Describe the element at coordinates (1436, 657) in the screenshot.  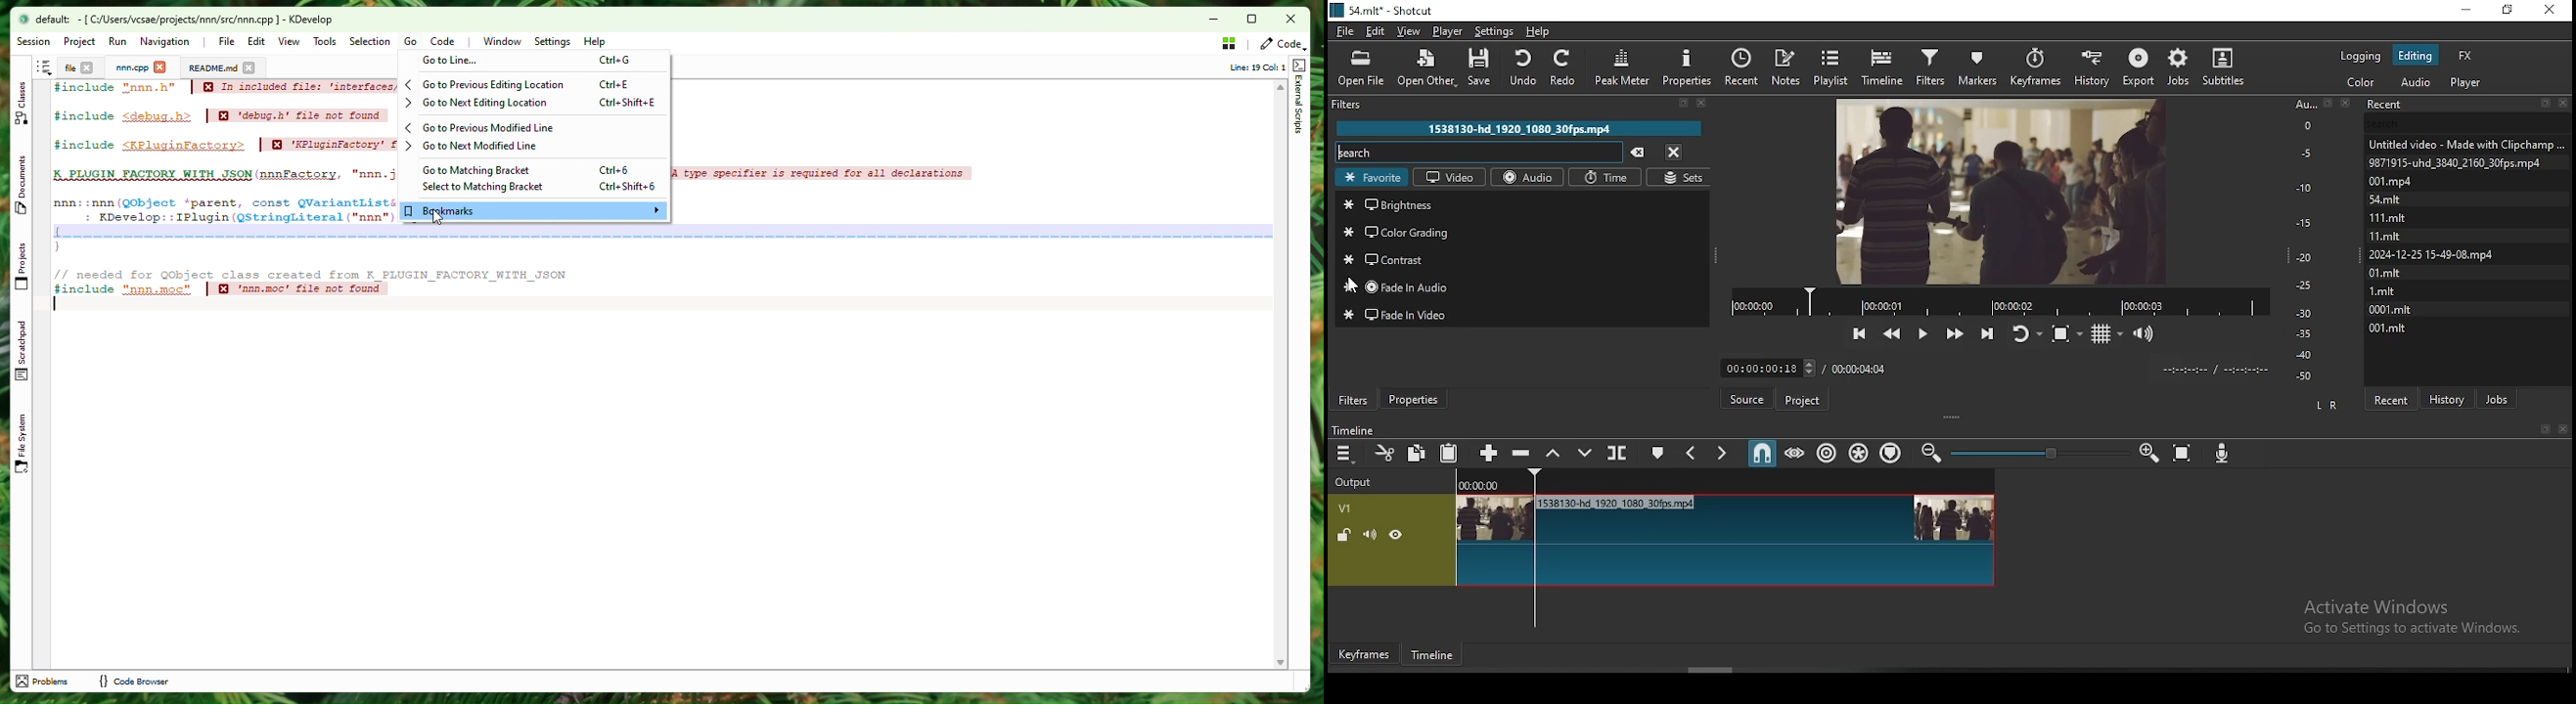
I see `timeline` at that location.